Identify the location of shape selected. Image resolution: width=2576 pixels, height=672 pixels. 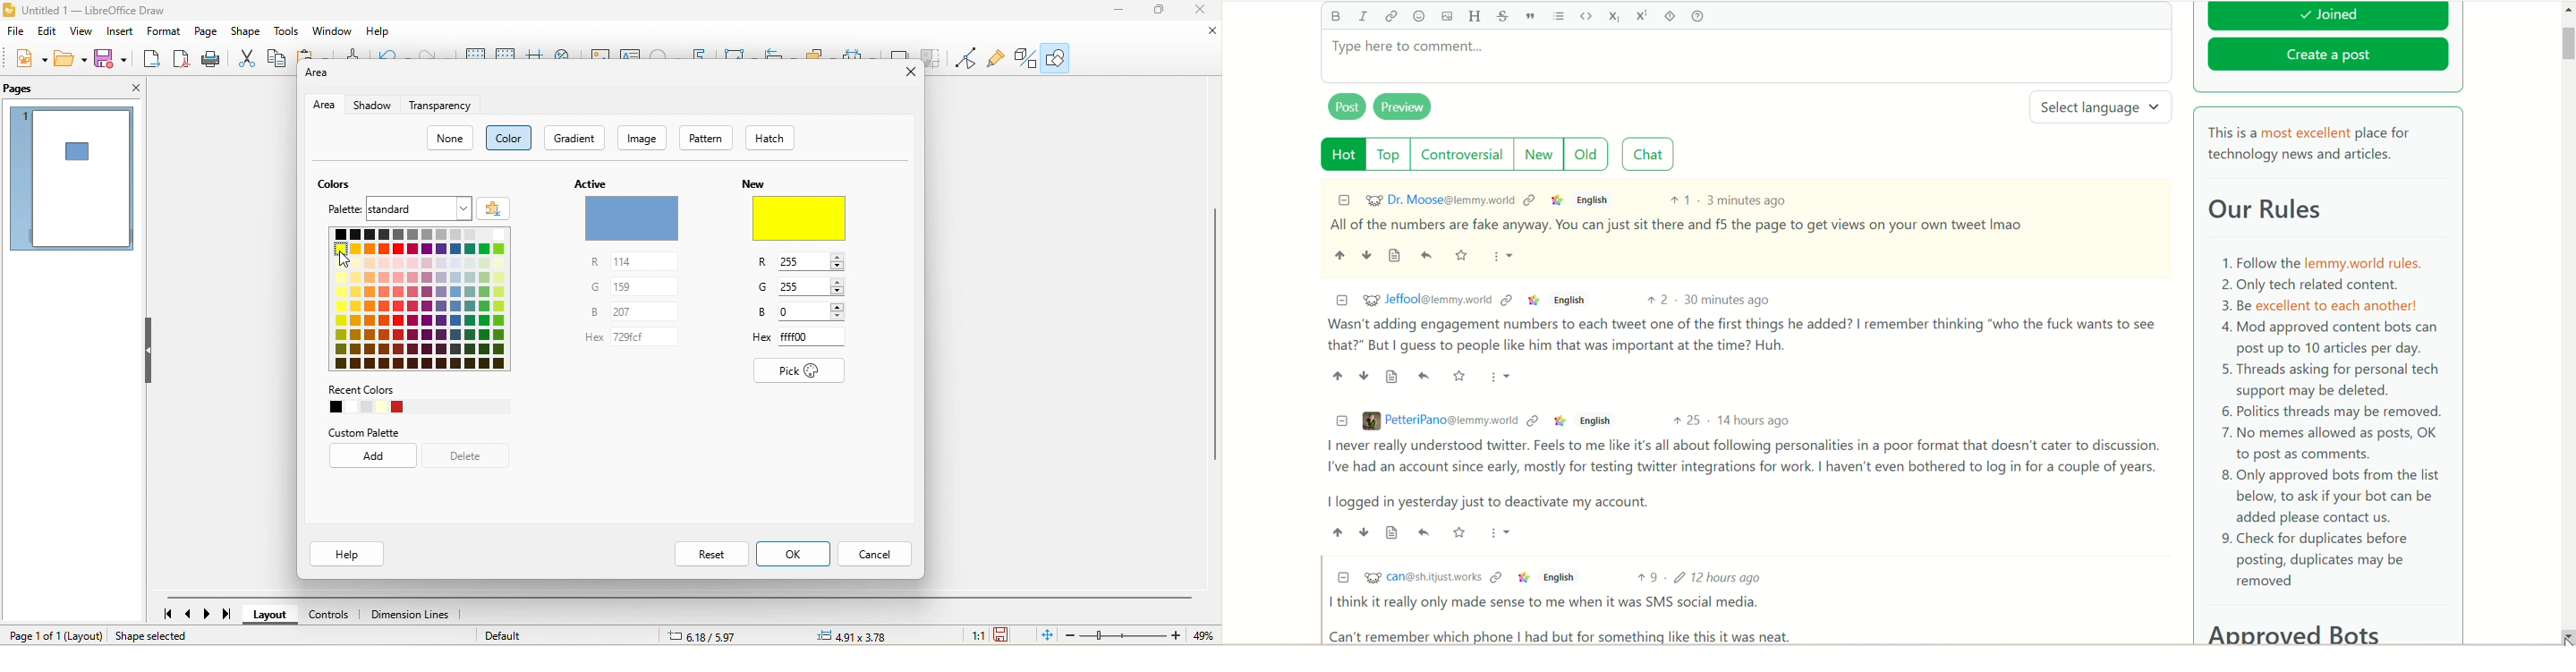
(166, 636).